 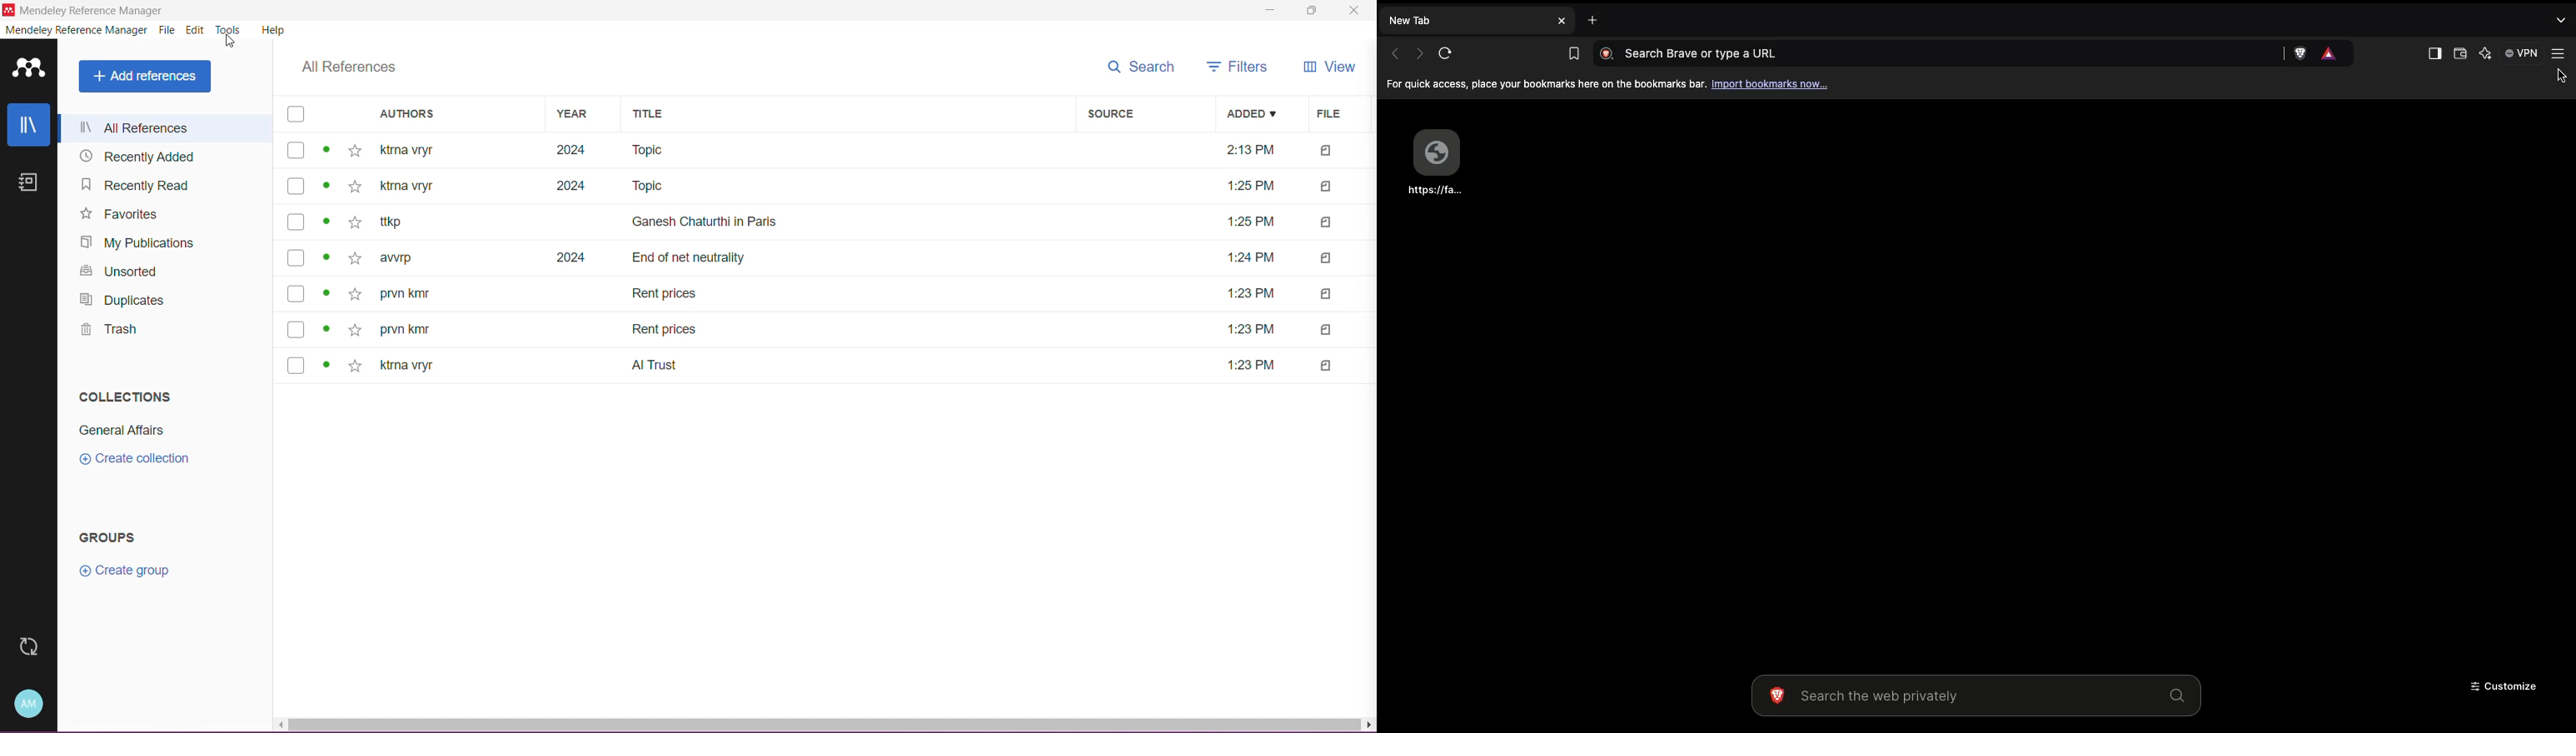 What do you see at coordinates (358, 186) in the screenshot?
I see `favourite` at bounding box center [358, 186].